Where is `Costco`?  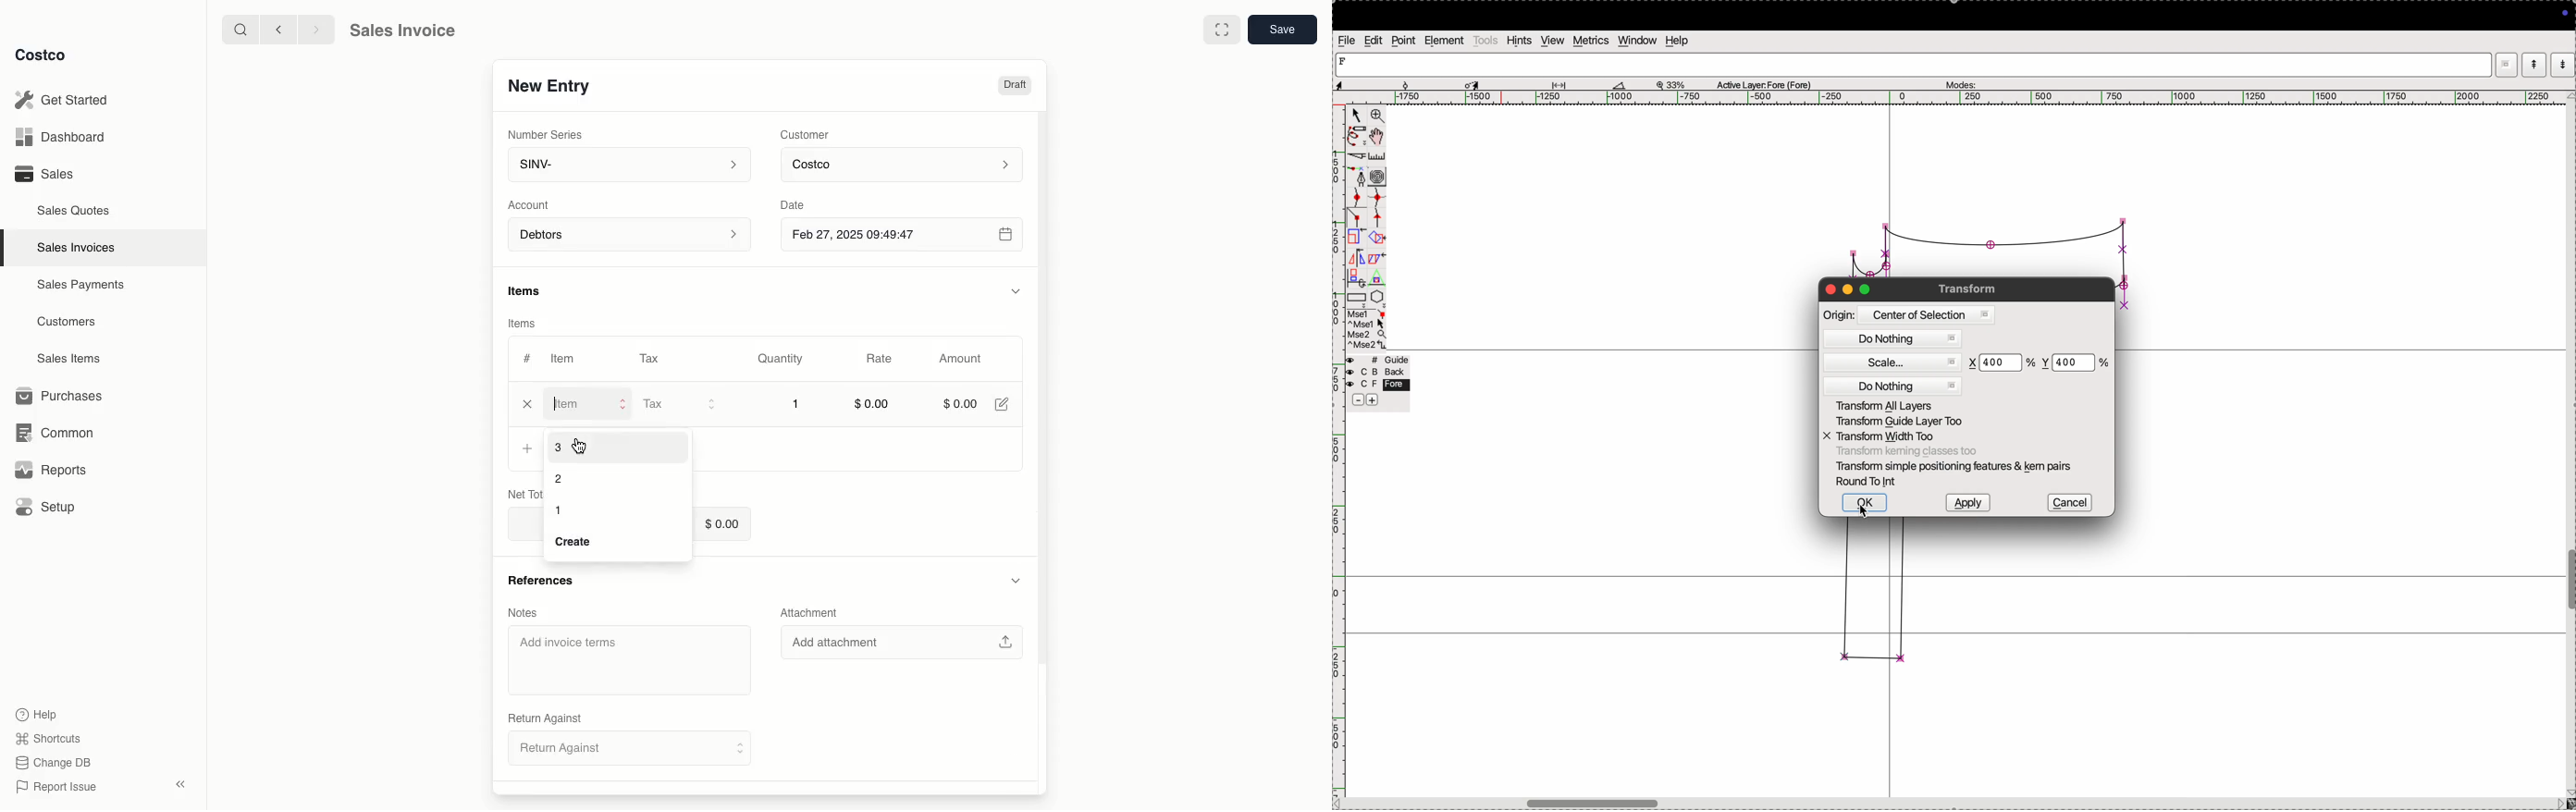
Costco is located at coordinates (42, 55).